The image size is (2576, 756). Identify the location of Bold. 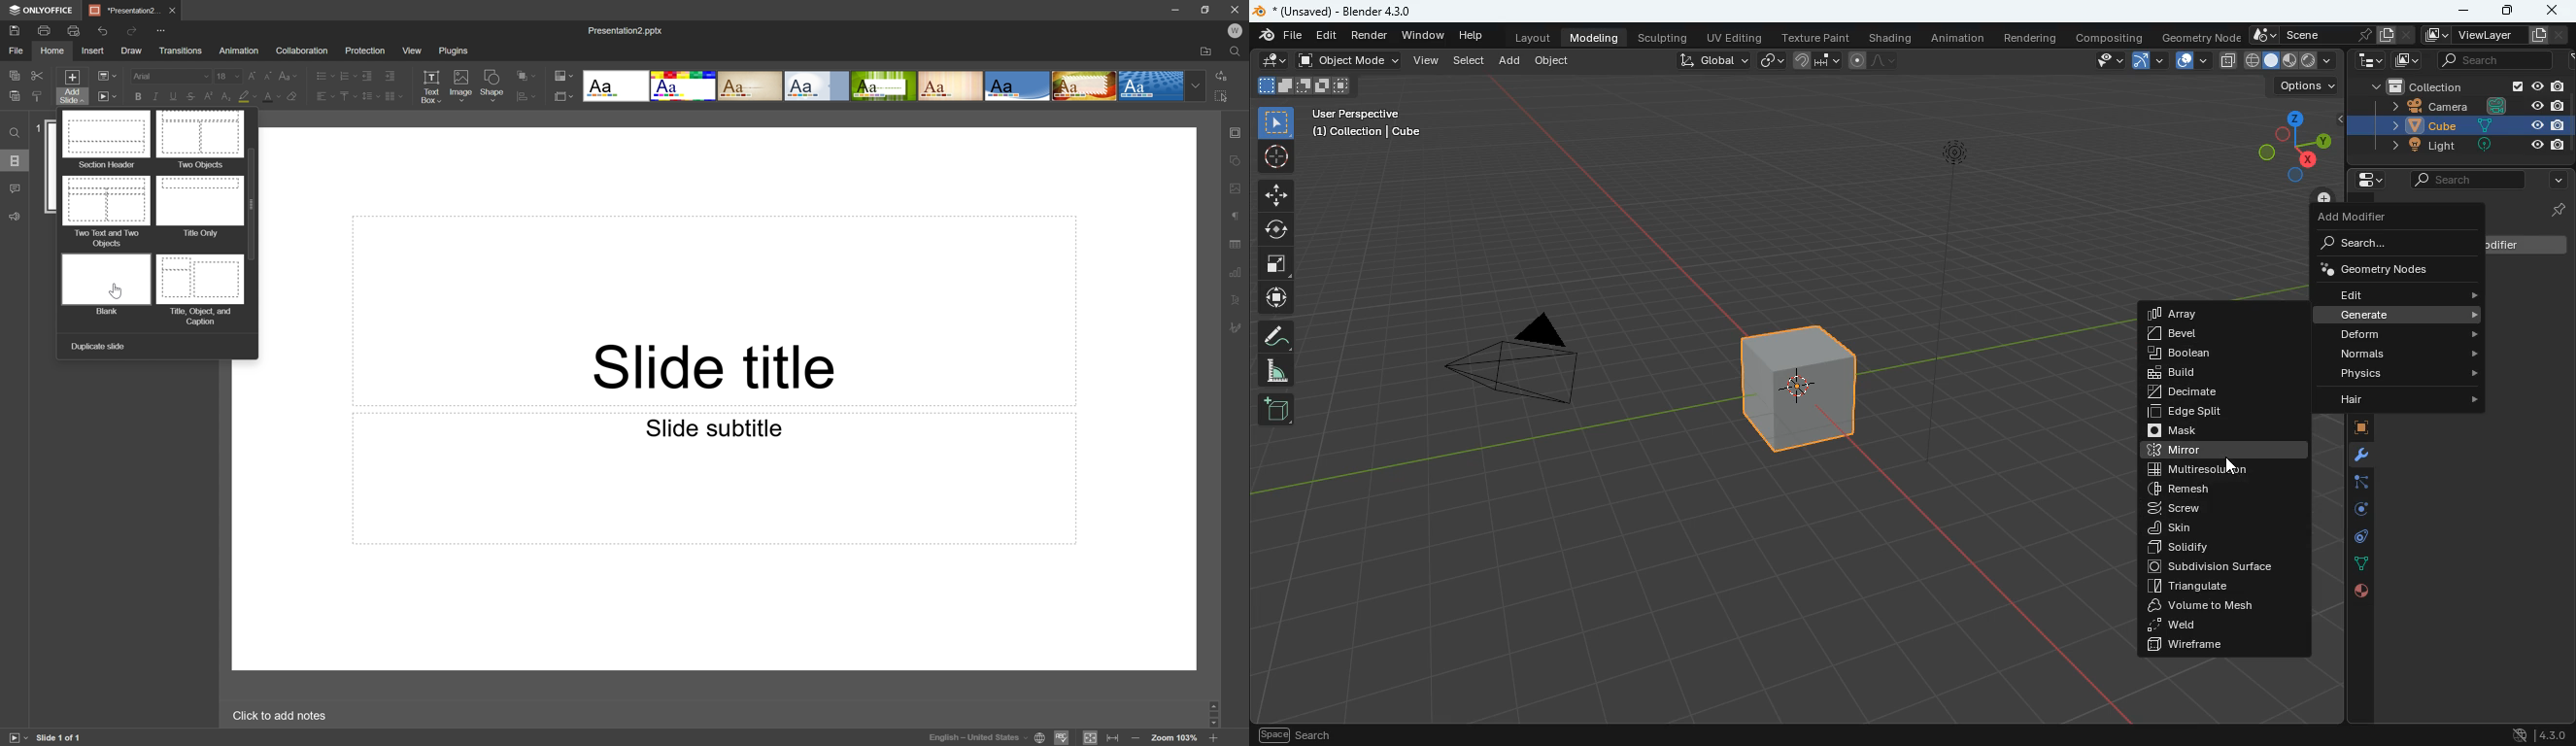
(138, 96).